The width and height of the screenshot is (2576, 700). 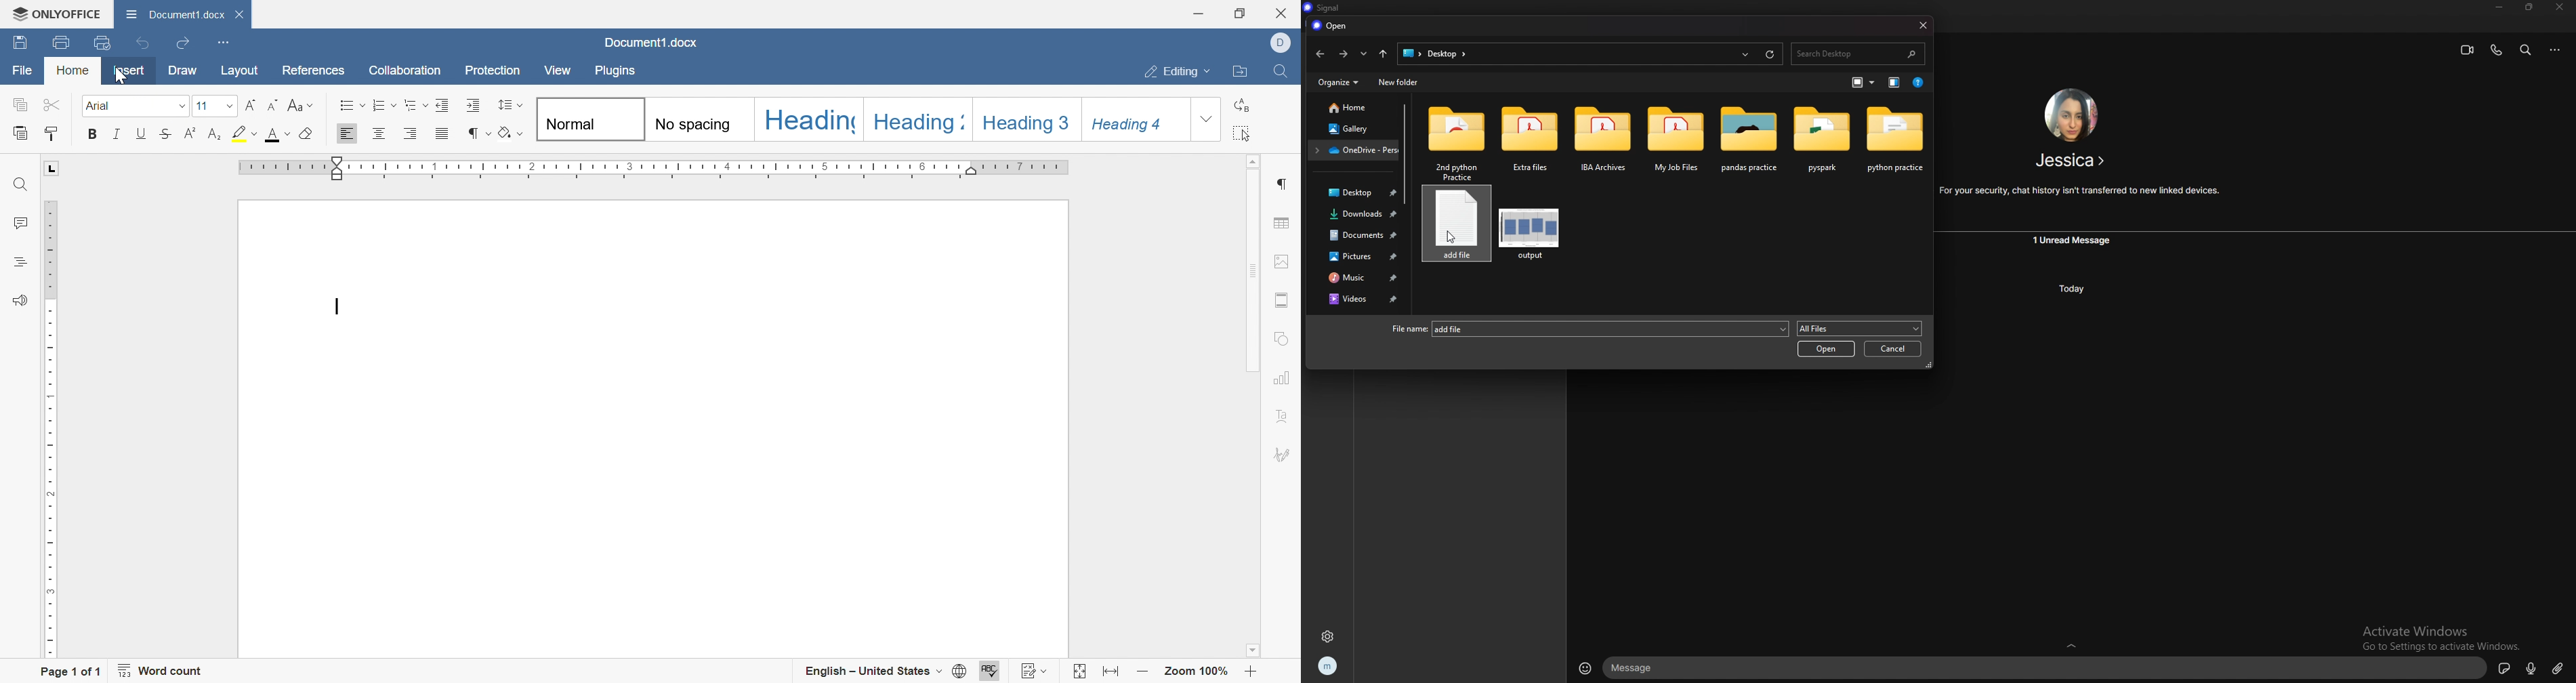 I want to click on References, so click(x=315, y=70).